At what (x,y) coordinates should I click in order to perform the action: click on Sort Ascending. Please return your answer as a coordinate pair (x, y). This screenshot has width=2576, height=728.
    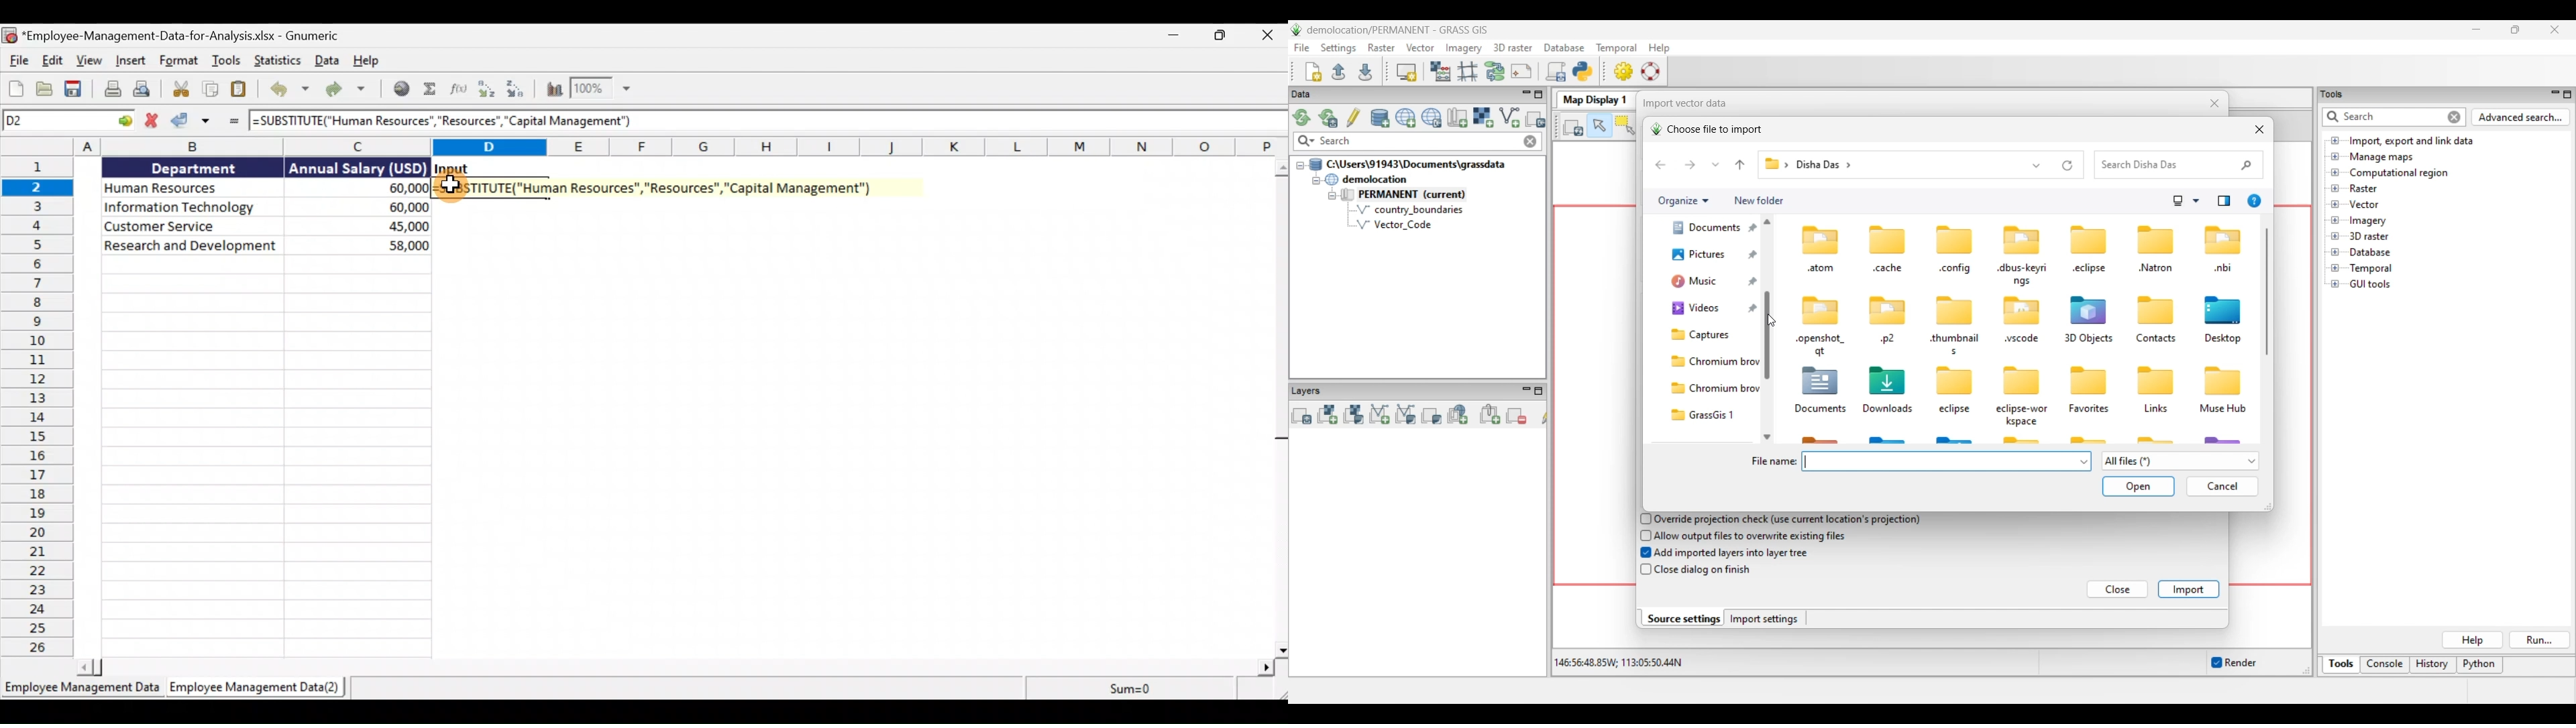
    Looking at the image, I should click on (486, 88).